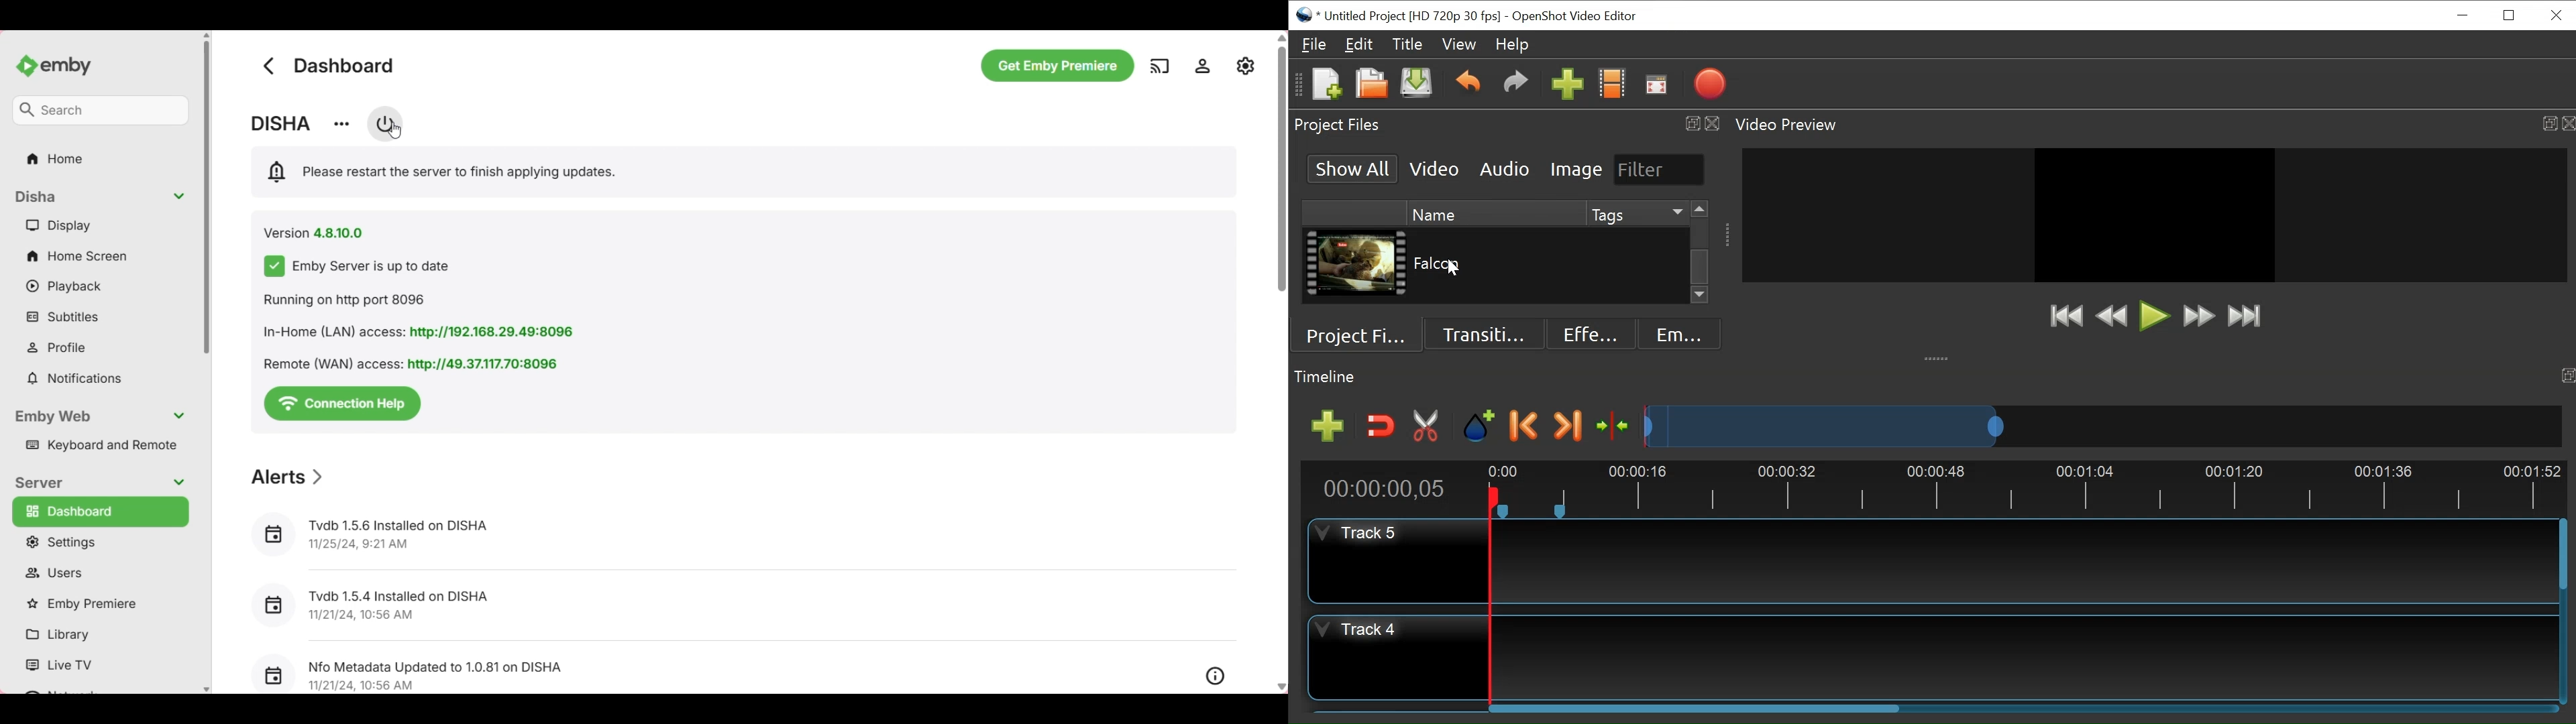 The width and height of the screenshot is (2576, 728). What do you see at coordinates (1058, 66) in the screenshot?
I see `Get Emby premiere` at bounding box center [1058, 66].